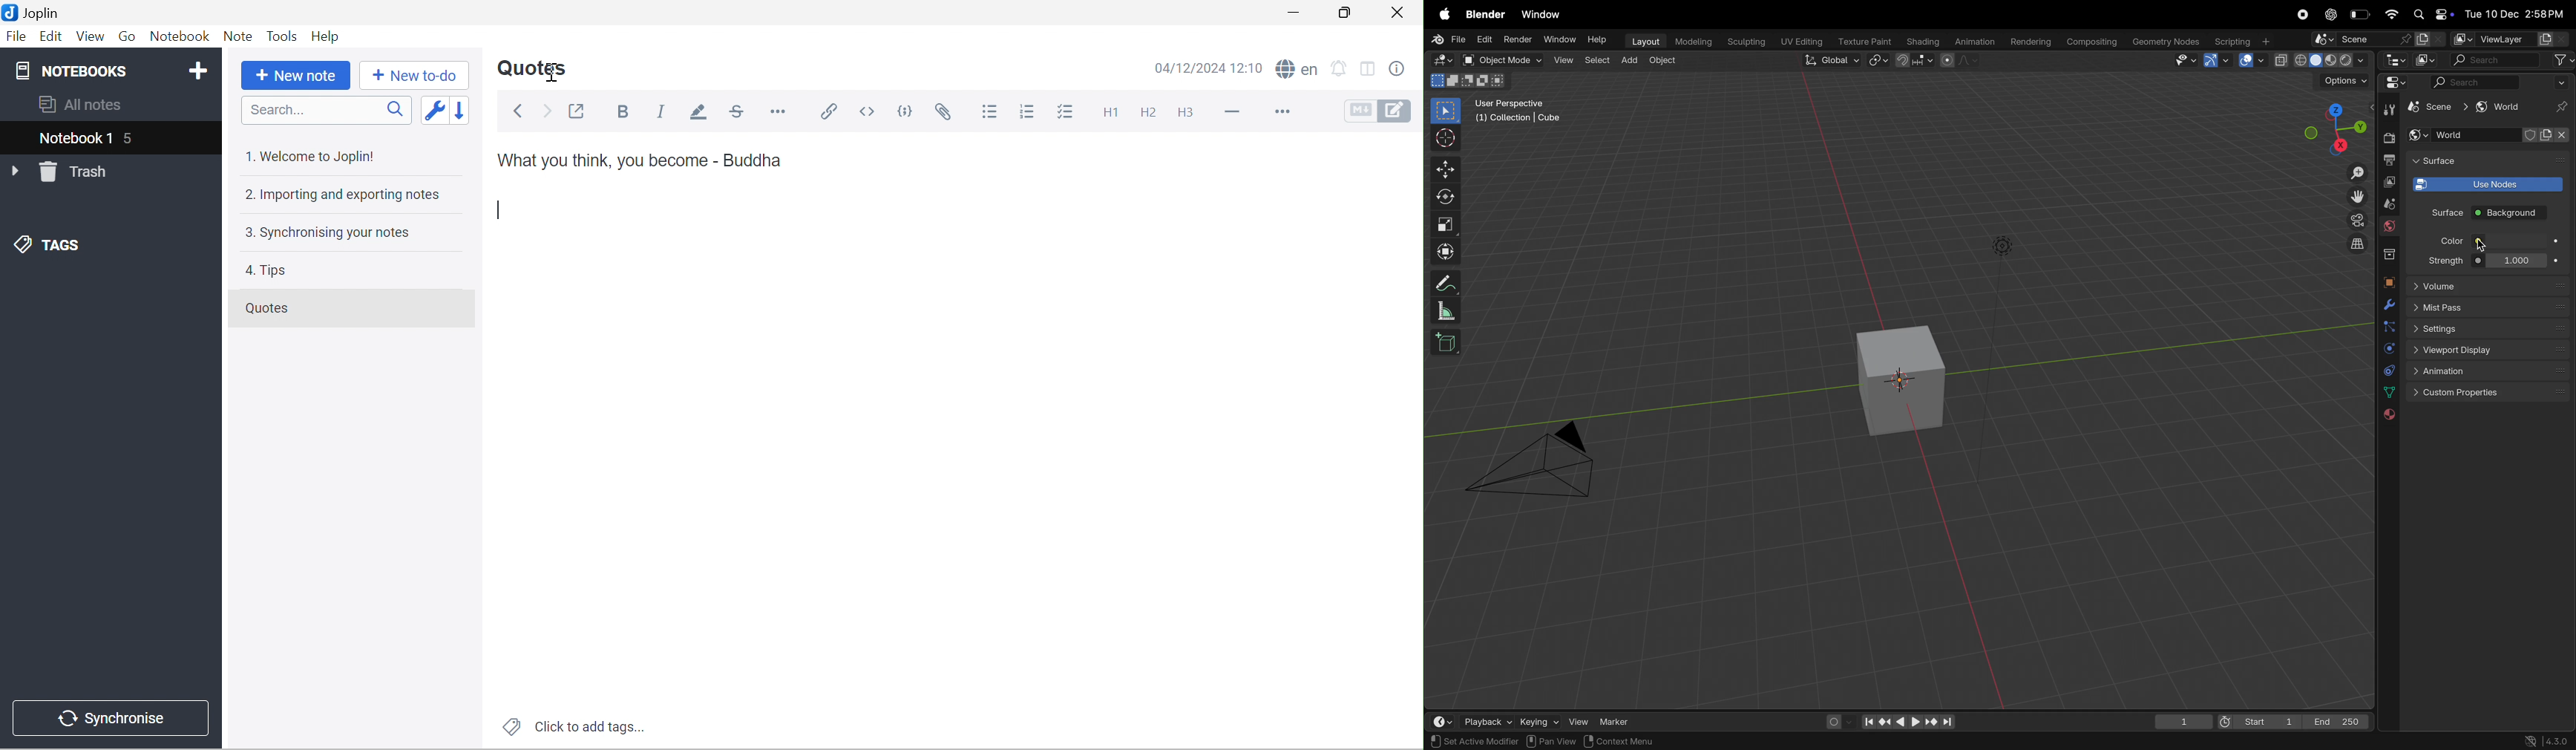 The height and width of the screenshot is (756, 2576). I want to click on Cursor, so click(552, 73).